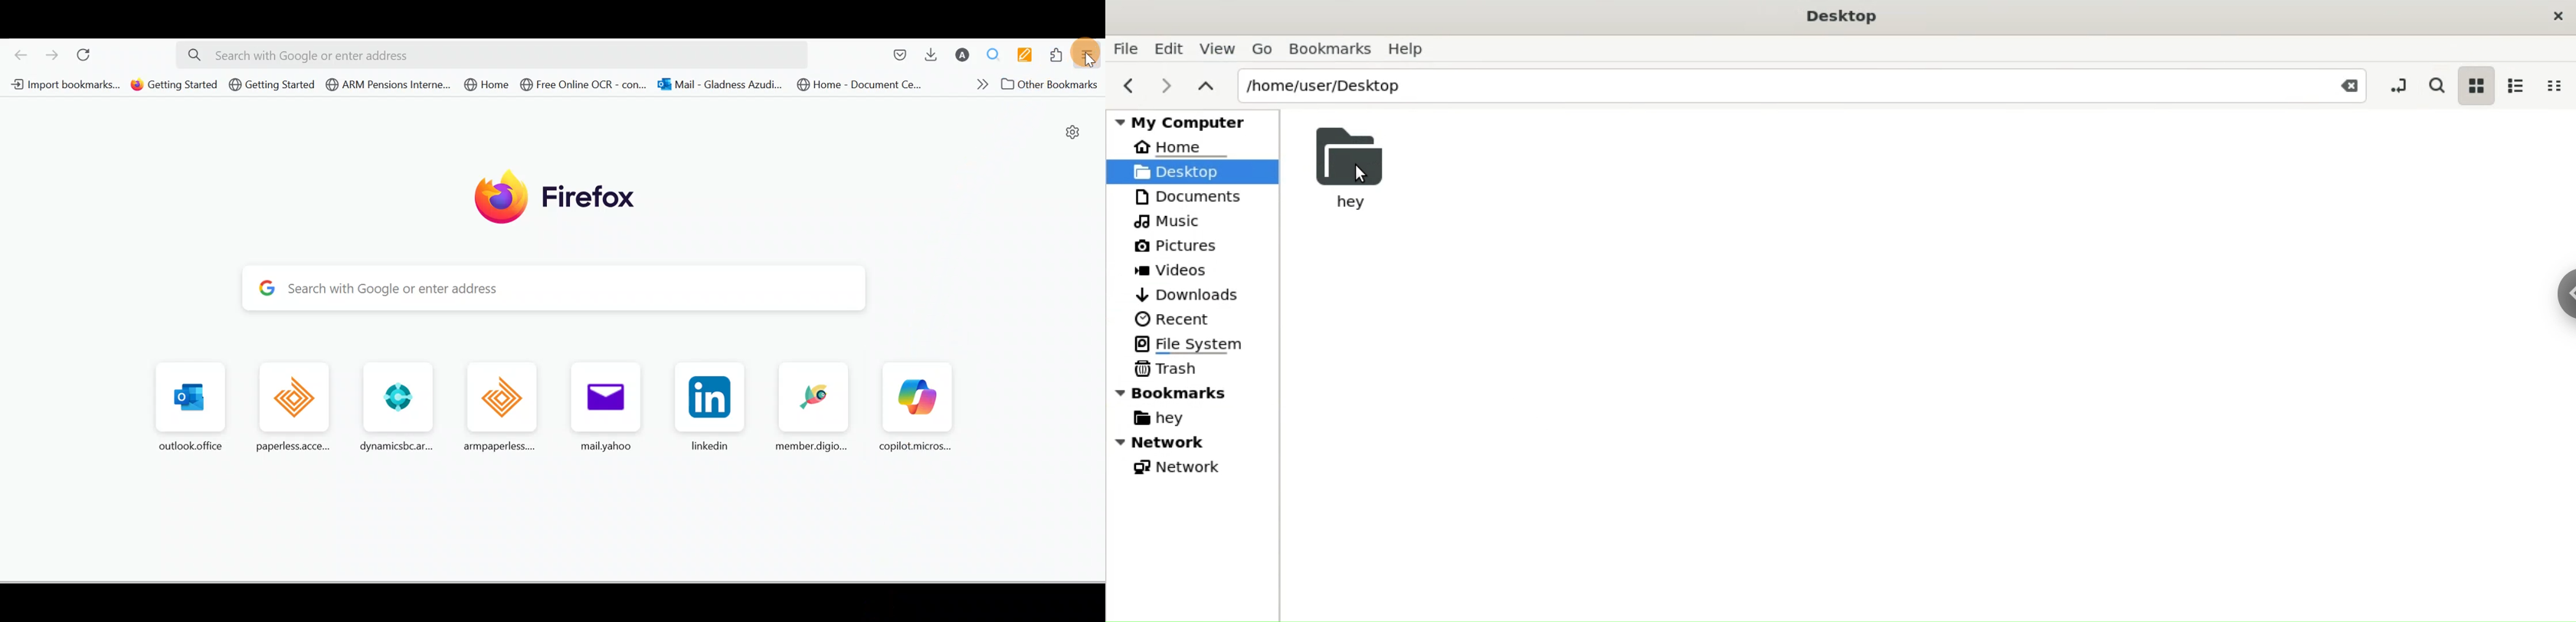 This screenshot has height=644, width=2576. I want to click on previous, so click(1124, 87).